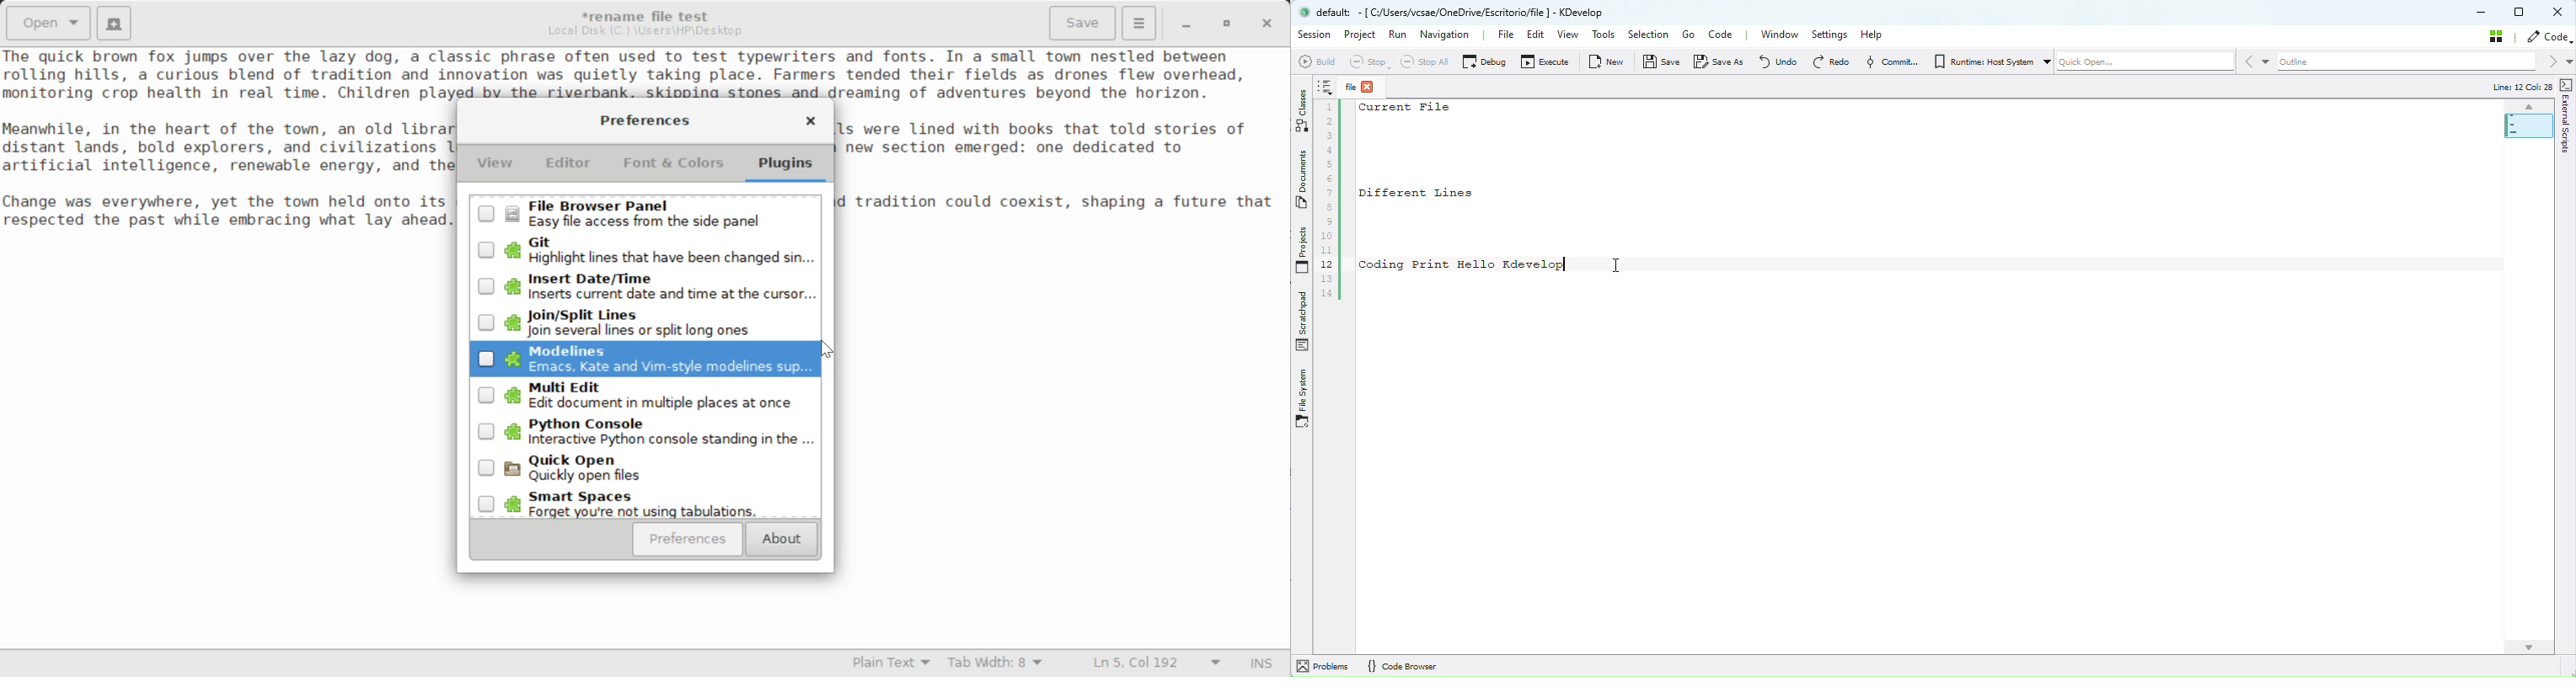  What do you see at coordinates (1427, 60) in the screenshot?
I see `Stop all` at bounding box center [1427, 60].